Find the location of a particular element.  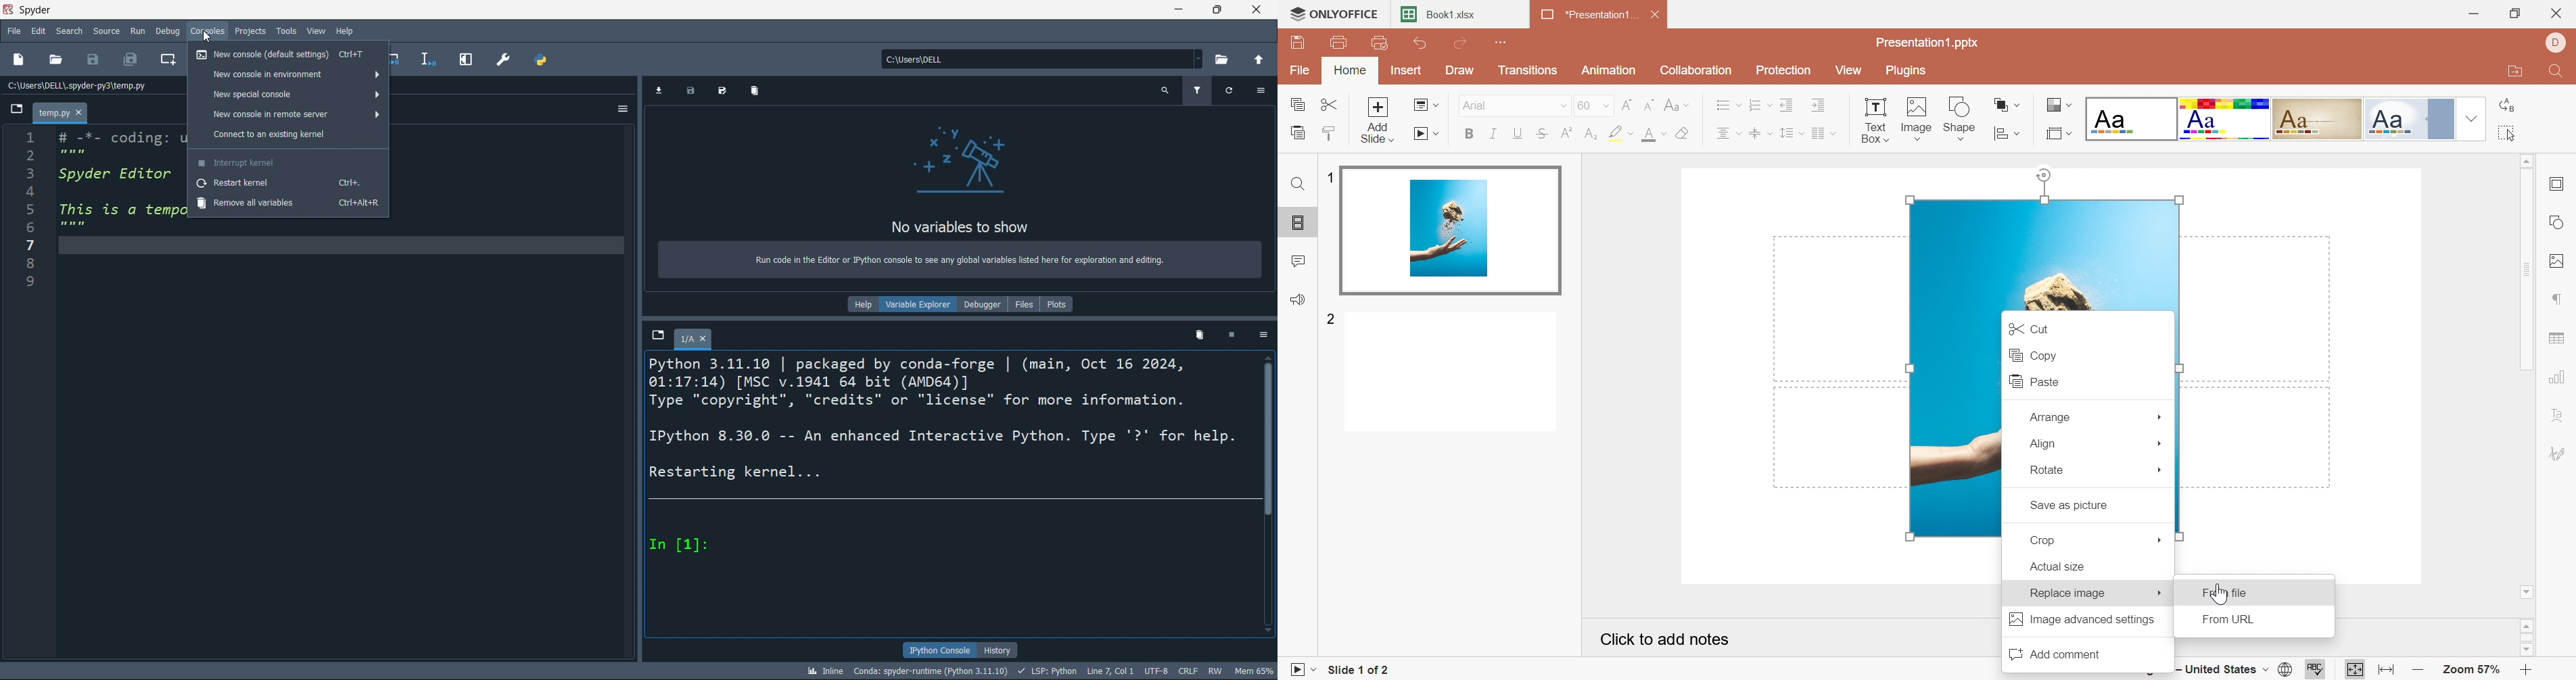

c:\users\dell is located at coordinates (1040, 57).